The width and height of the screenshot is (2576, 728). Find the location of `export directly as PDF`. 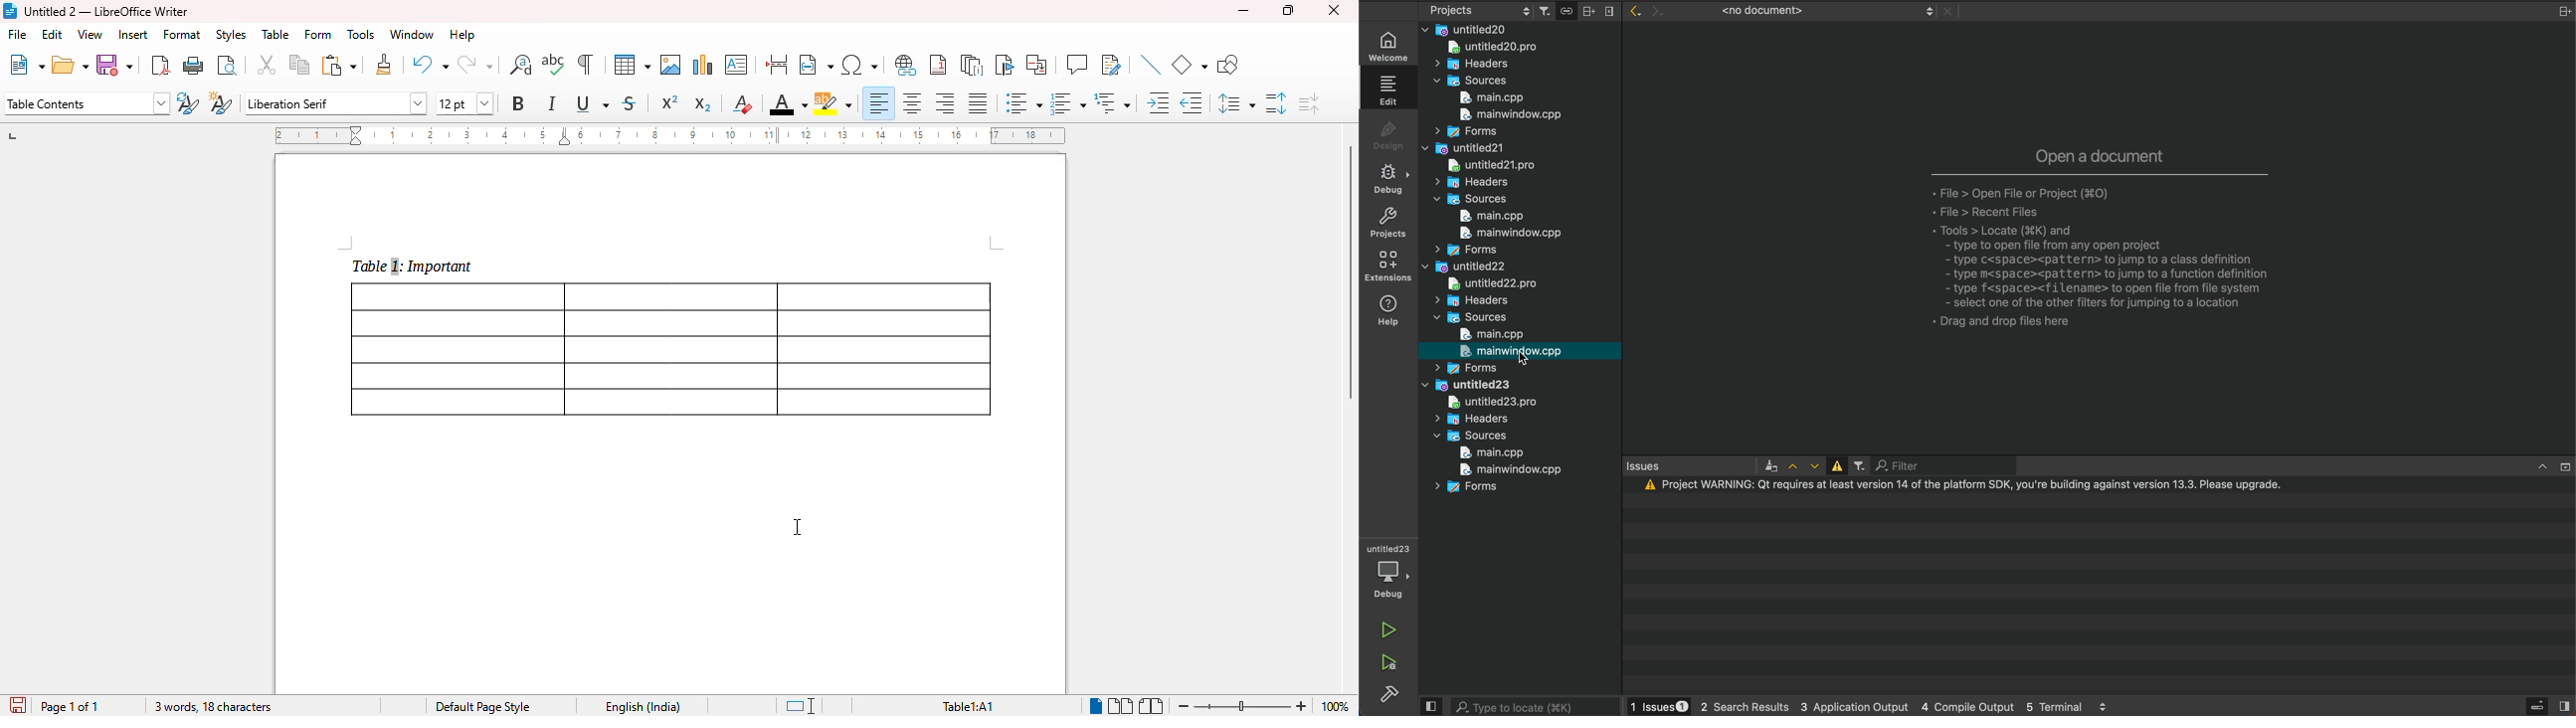

export directly as PDF is located at coordinates (160, 66).